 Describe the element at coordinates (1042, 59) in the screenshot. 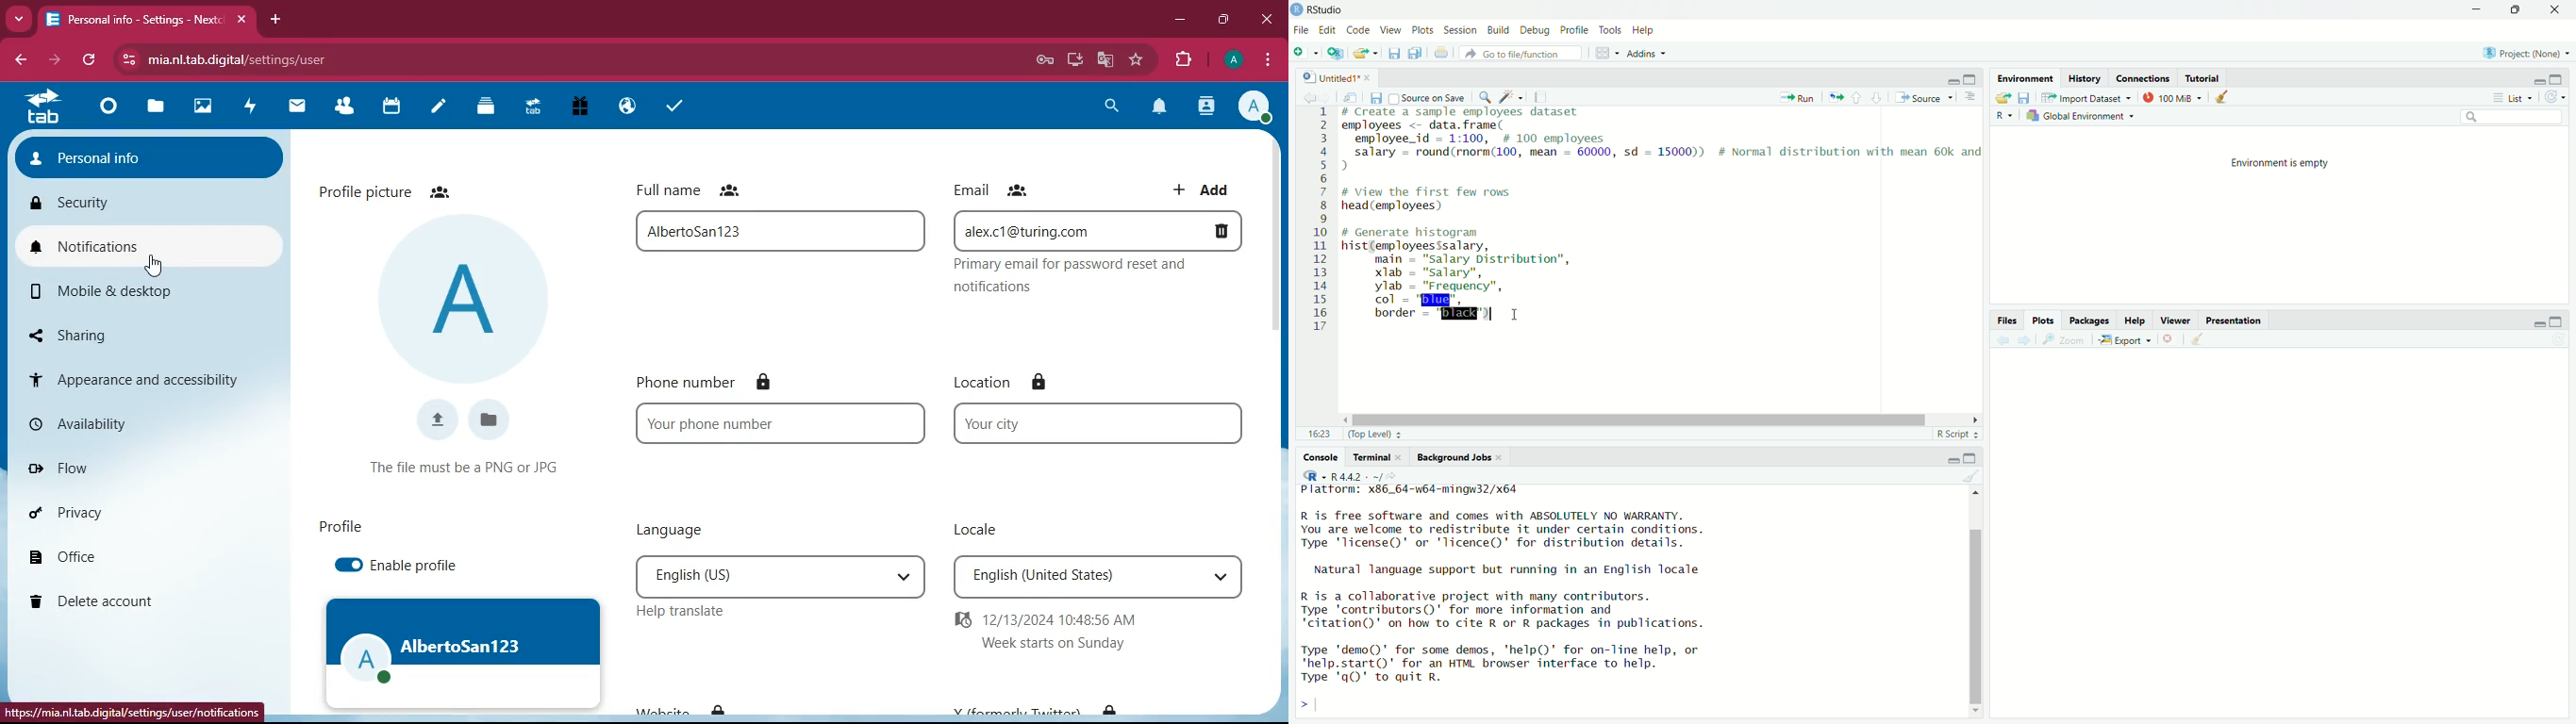

I see `password` at that location.